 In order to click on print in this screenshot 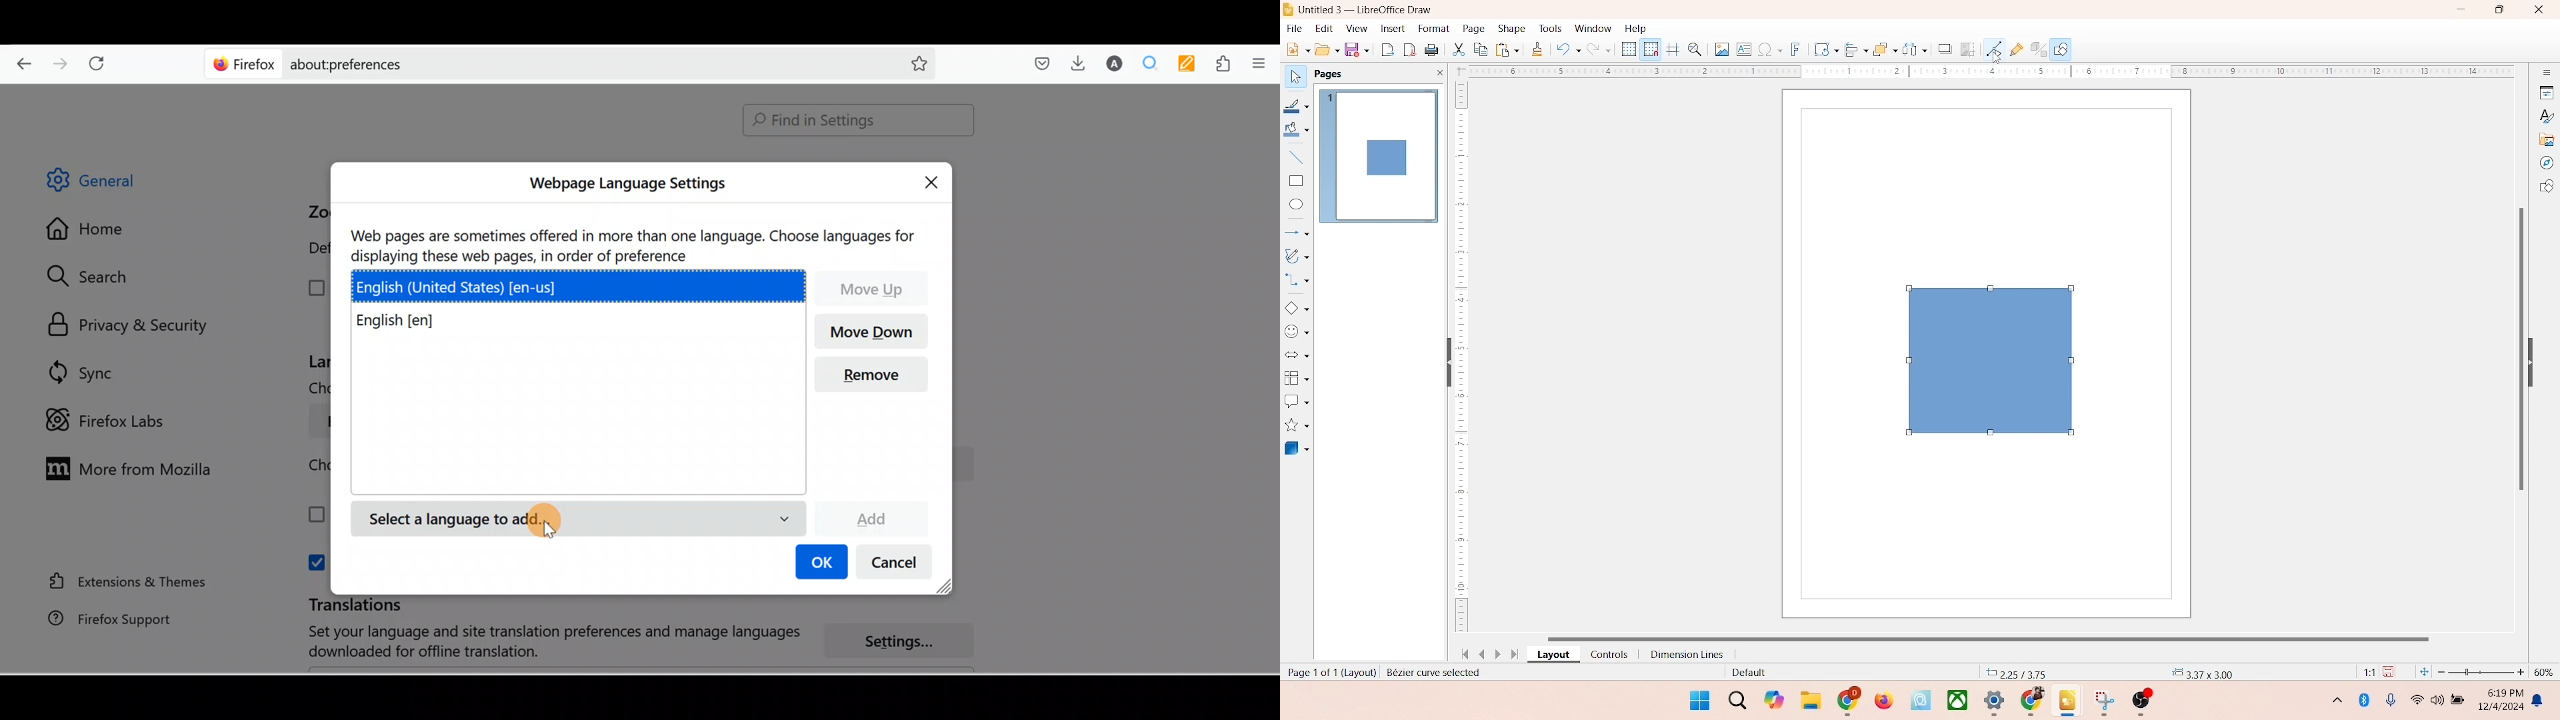, I will do `click(1434, 51)`.